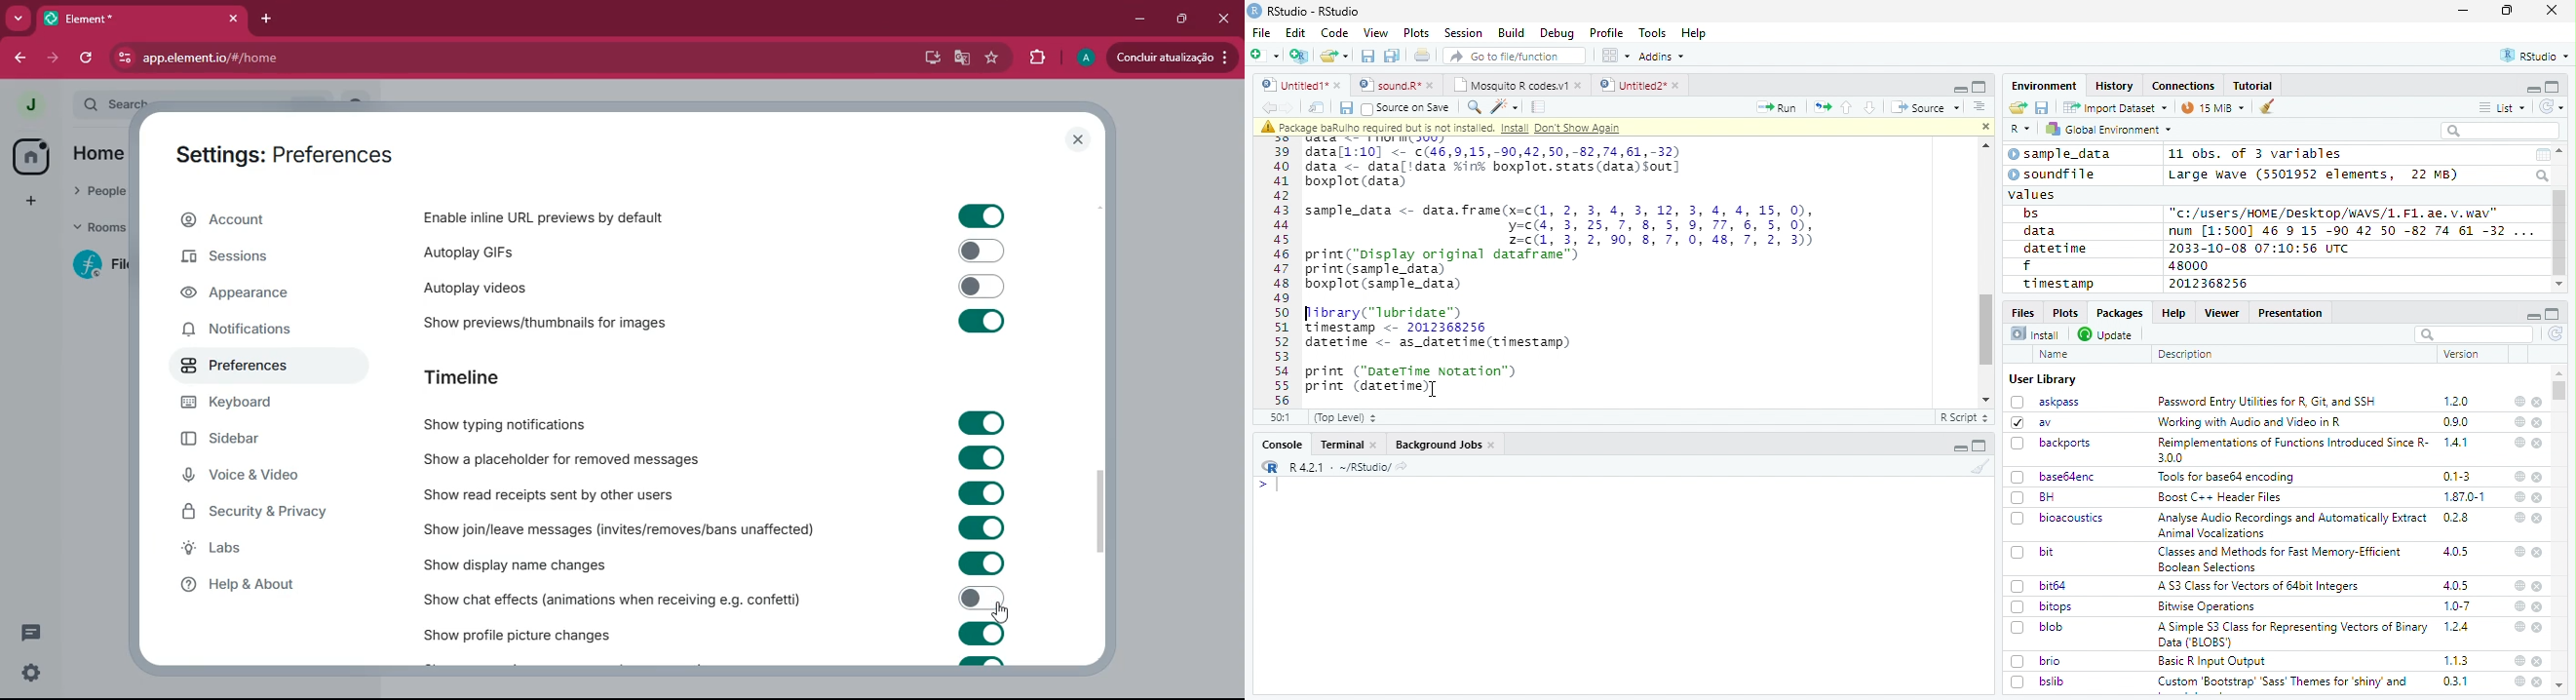 Image resolution: width=2576 pixels, height=700 pixels. I want to click on Code, so click(1333, 33).